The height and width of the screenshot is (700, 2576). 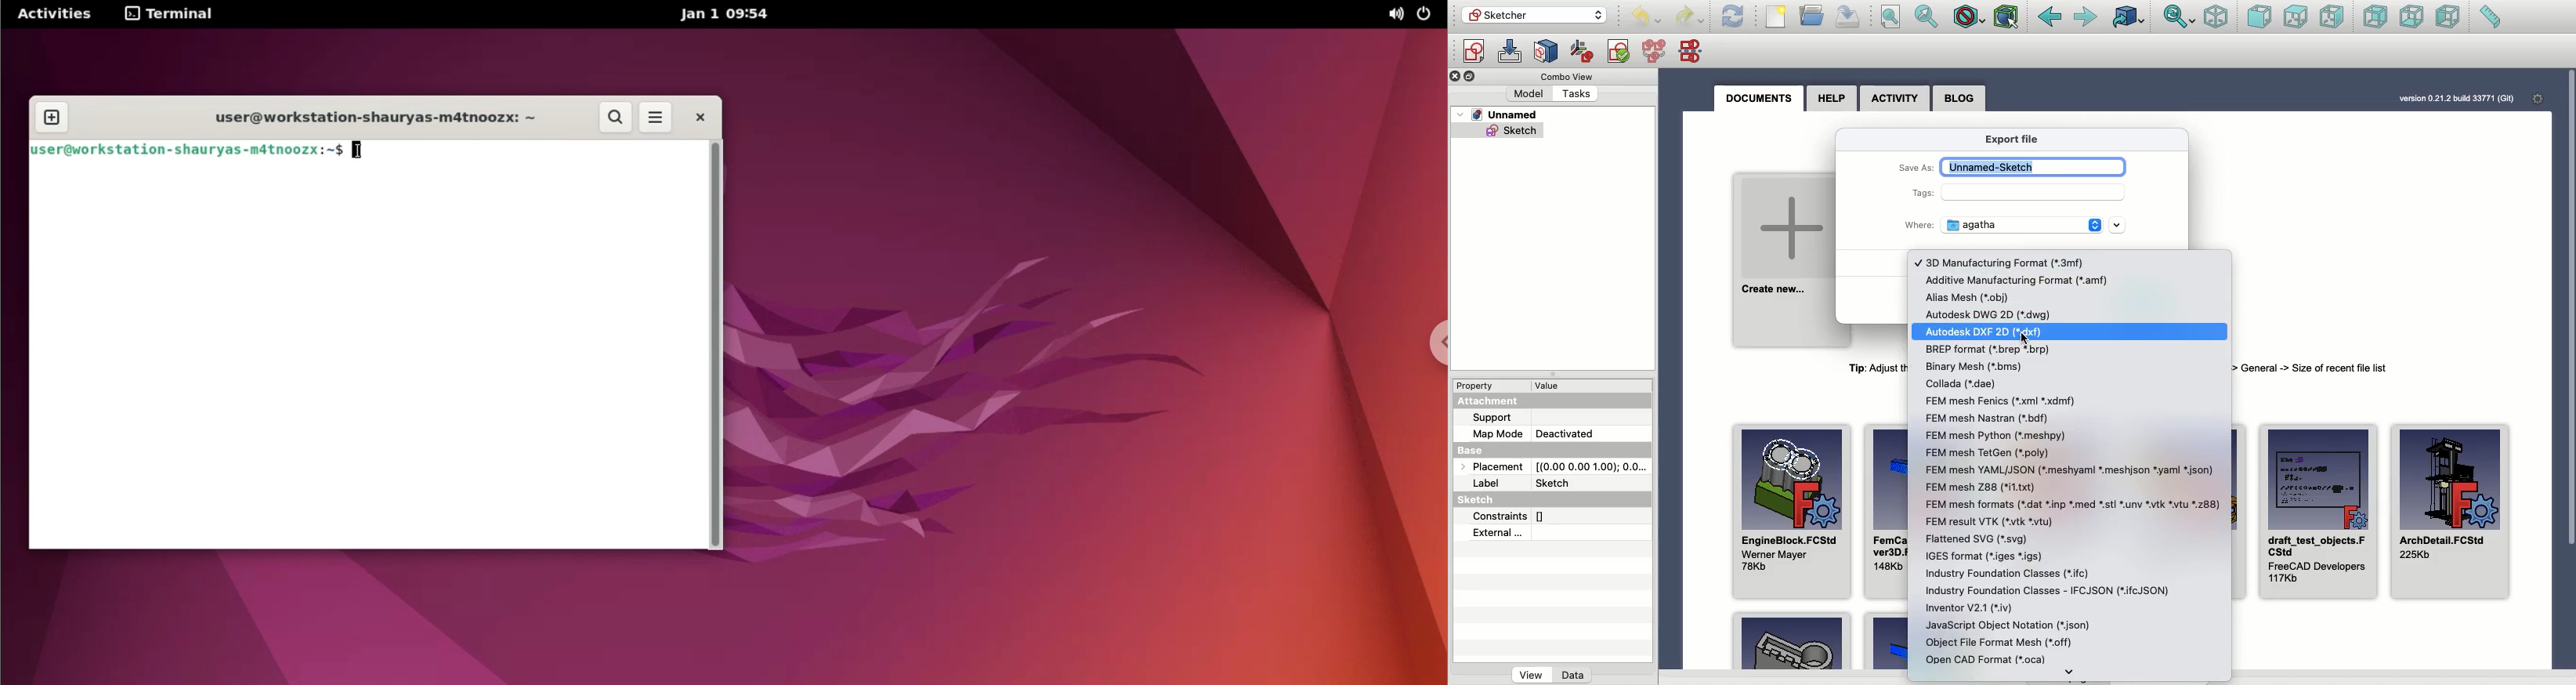 I want to click on Save, so click(x=1848, y=16).